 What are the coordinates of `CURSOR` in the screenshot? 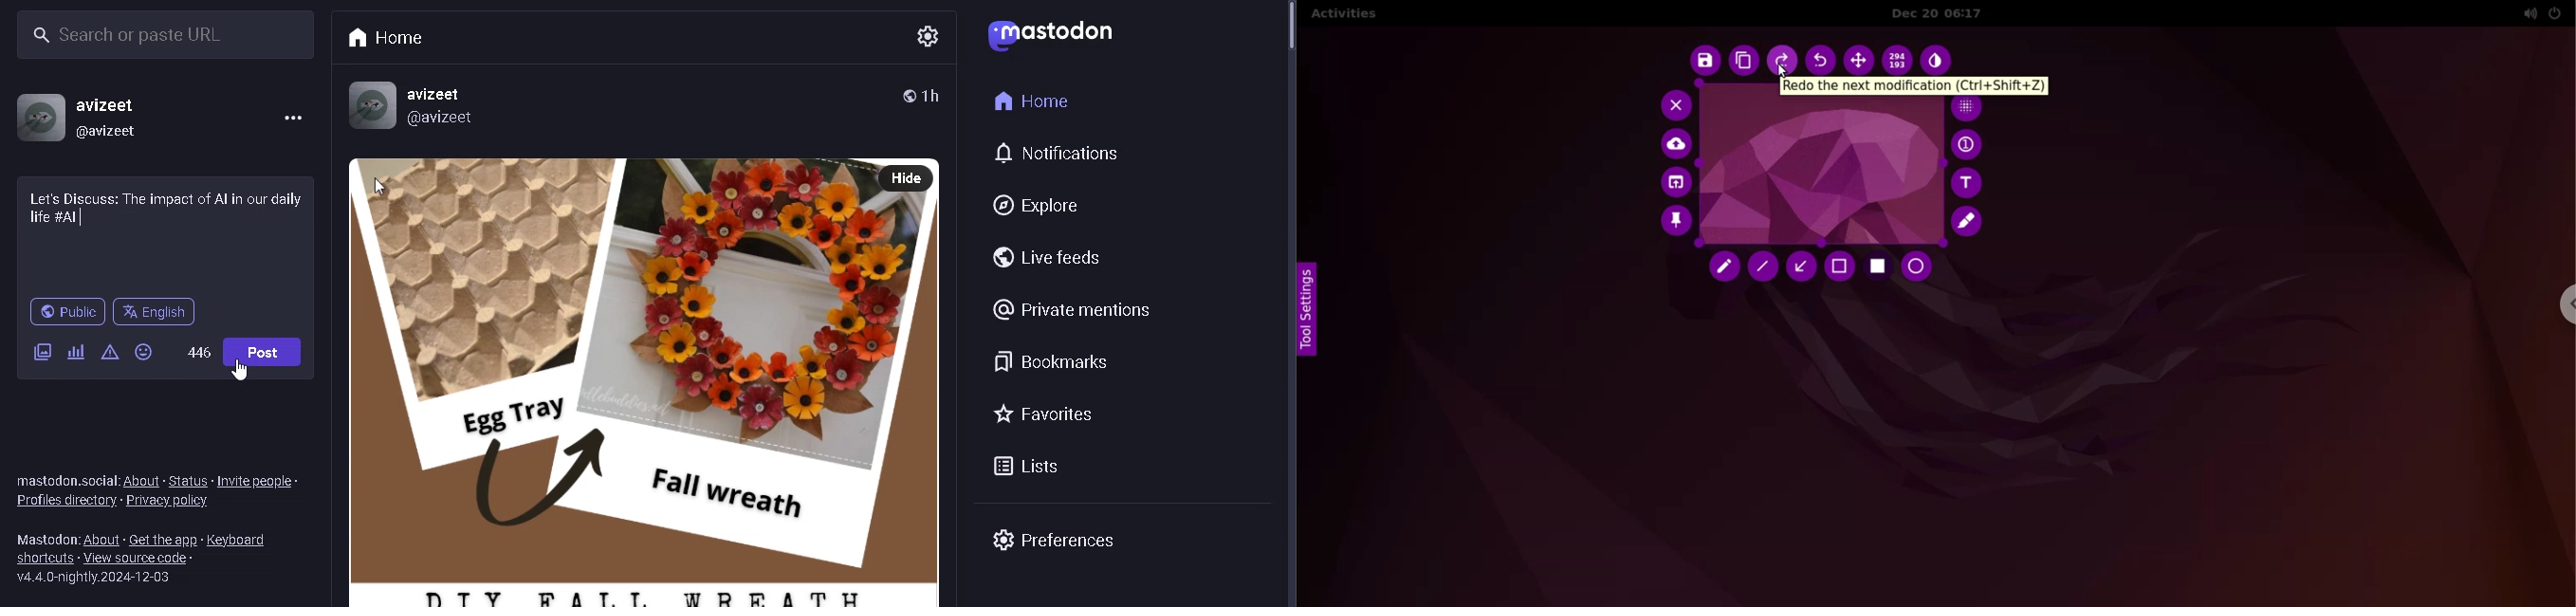 It's located at (237, 375).